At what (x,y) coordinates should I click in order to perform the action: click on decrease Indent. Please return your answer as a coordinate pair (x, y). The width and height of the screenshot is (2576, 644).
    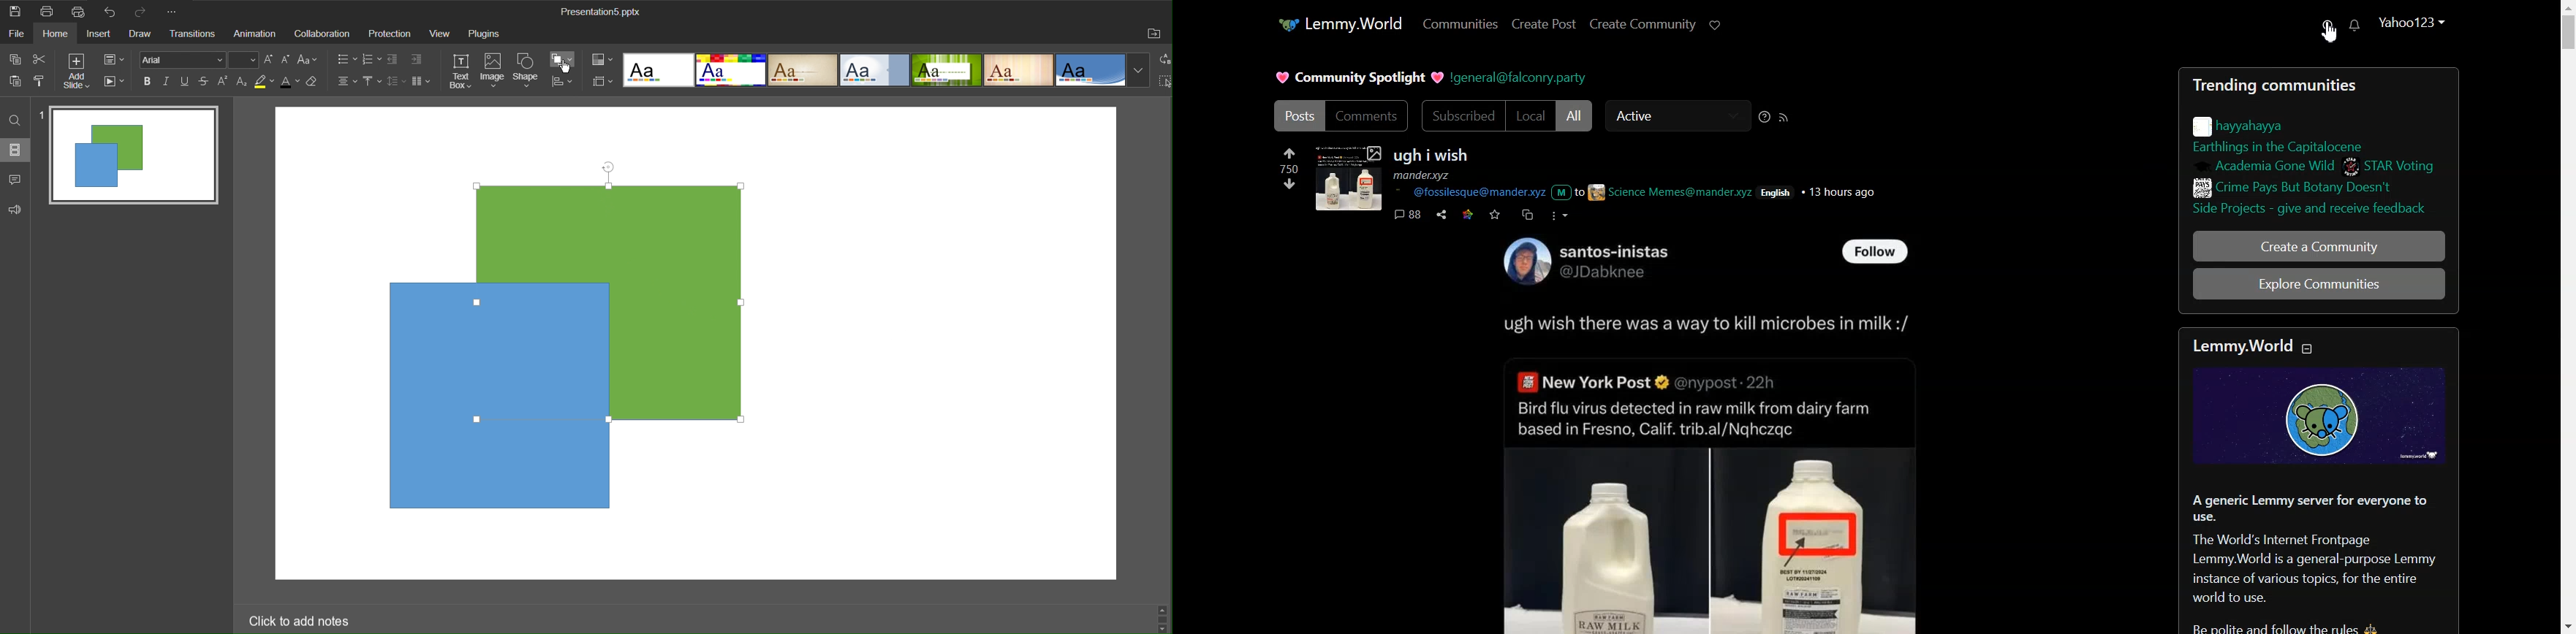
    Looking at the image, I should click on (393, 59).